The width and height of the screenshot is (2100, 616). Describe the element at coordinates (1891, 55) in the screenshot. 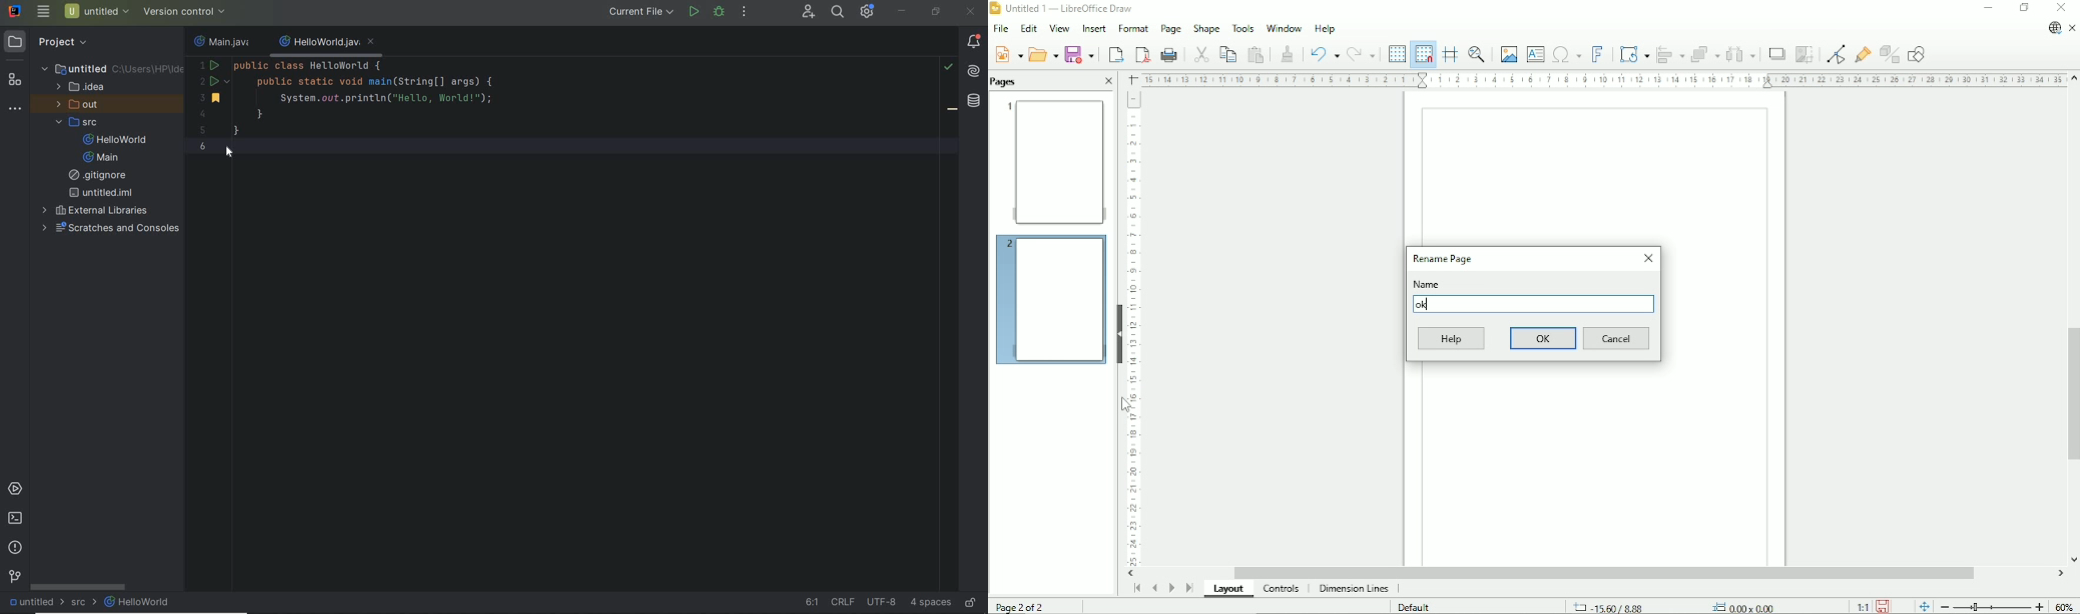

I see `Toggle extrusion` at that location.